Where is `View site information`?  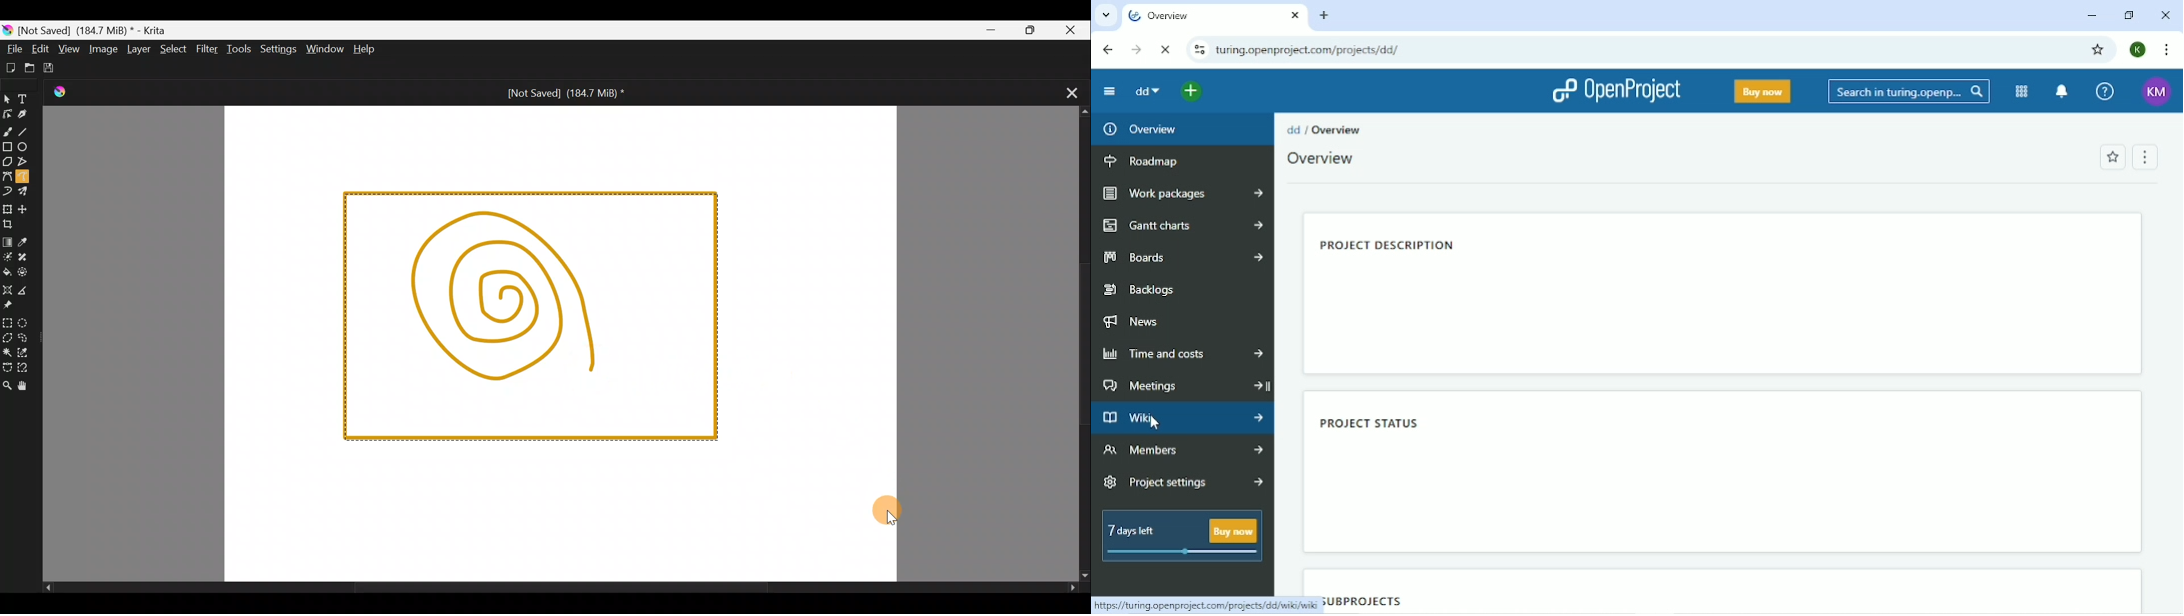
View site information is located at coordinates (1200, 50).